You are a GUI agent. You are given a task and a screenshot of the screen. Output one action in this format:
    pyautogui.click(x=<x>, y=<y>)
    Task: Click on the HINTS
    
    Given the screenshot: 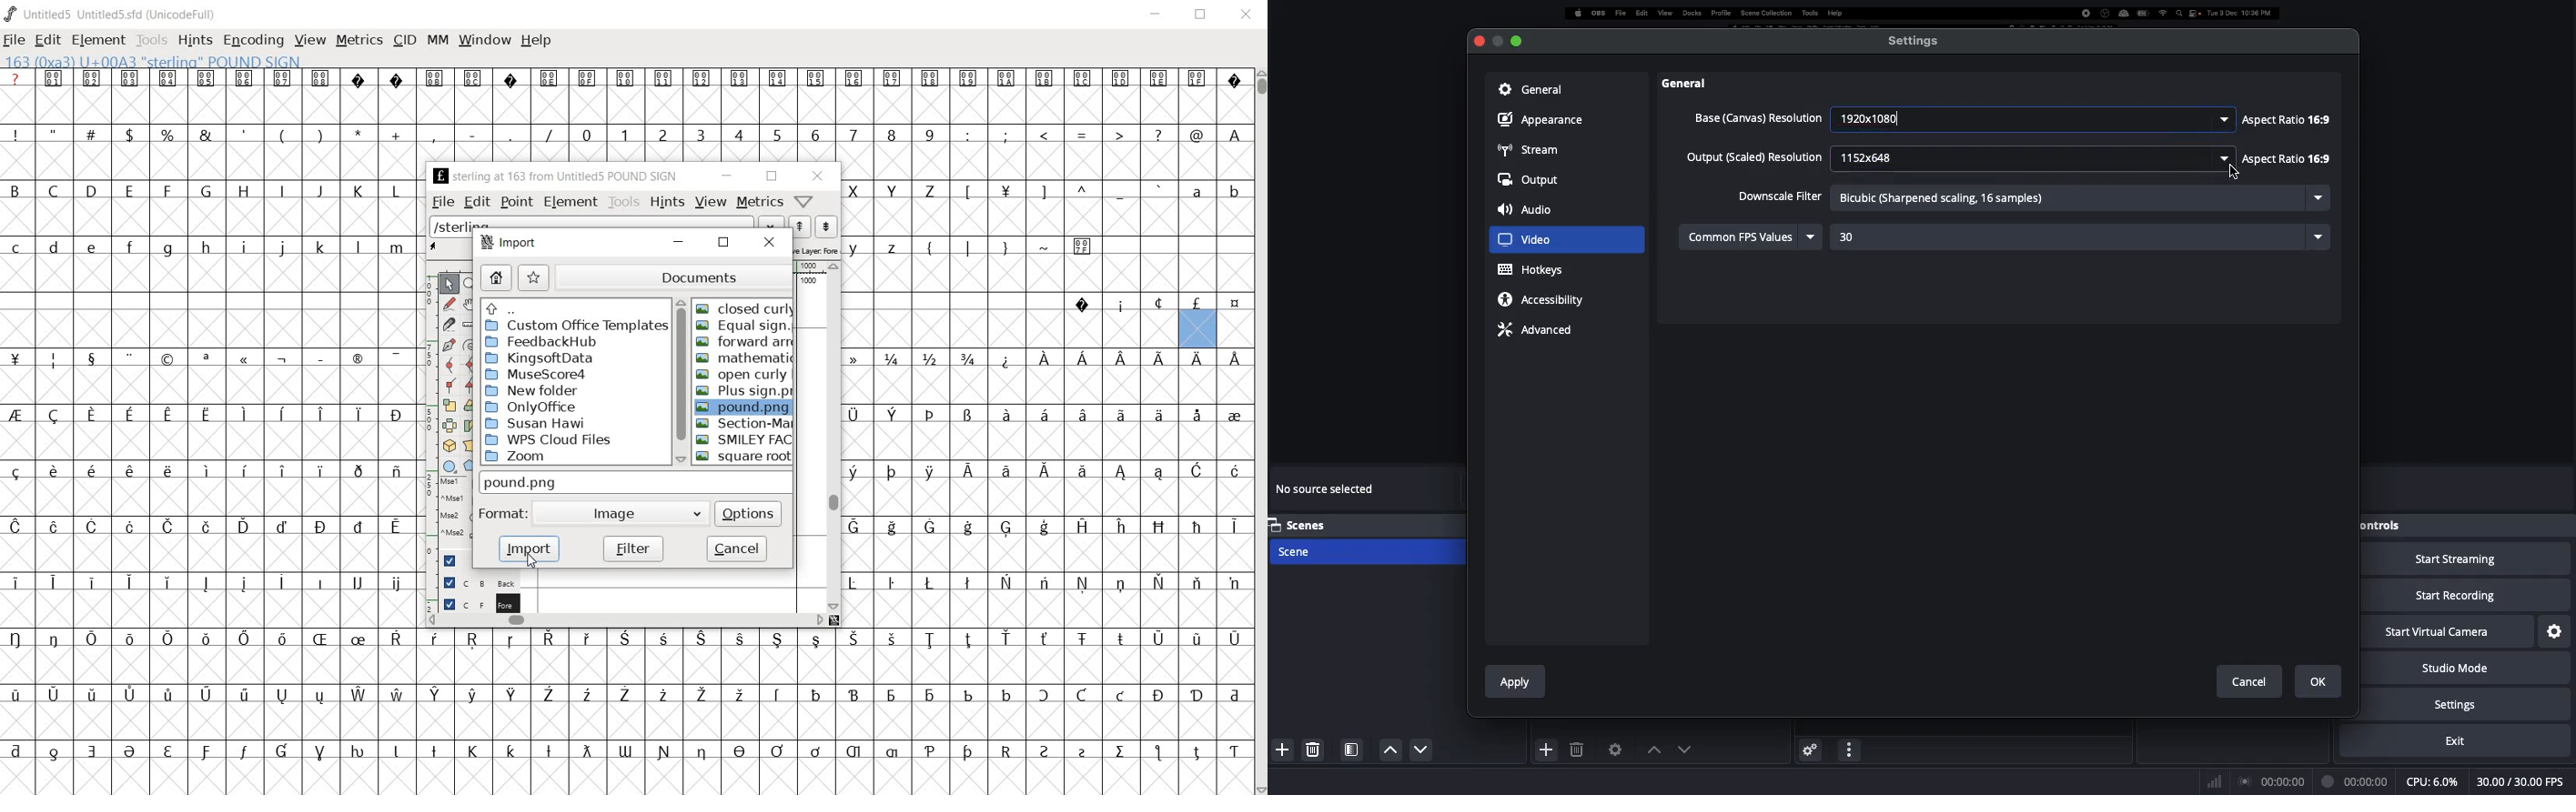 What is the action you would take?
    pyautogui.click(x=195, y=41)
    